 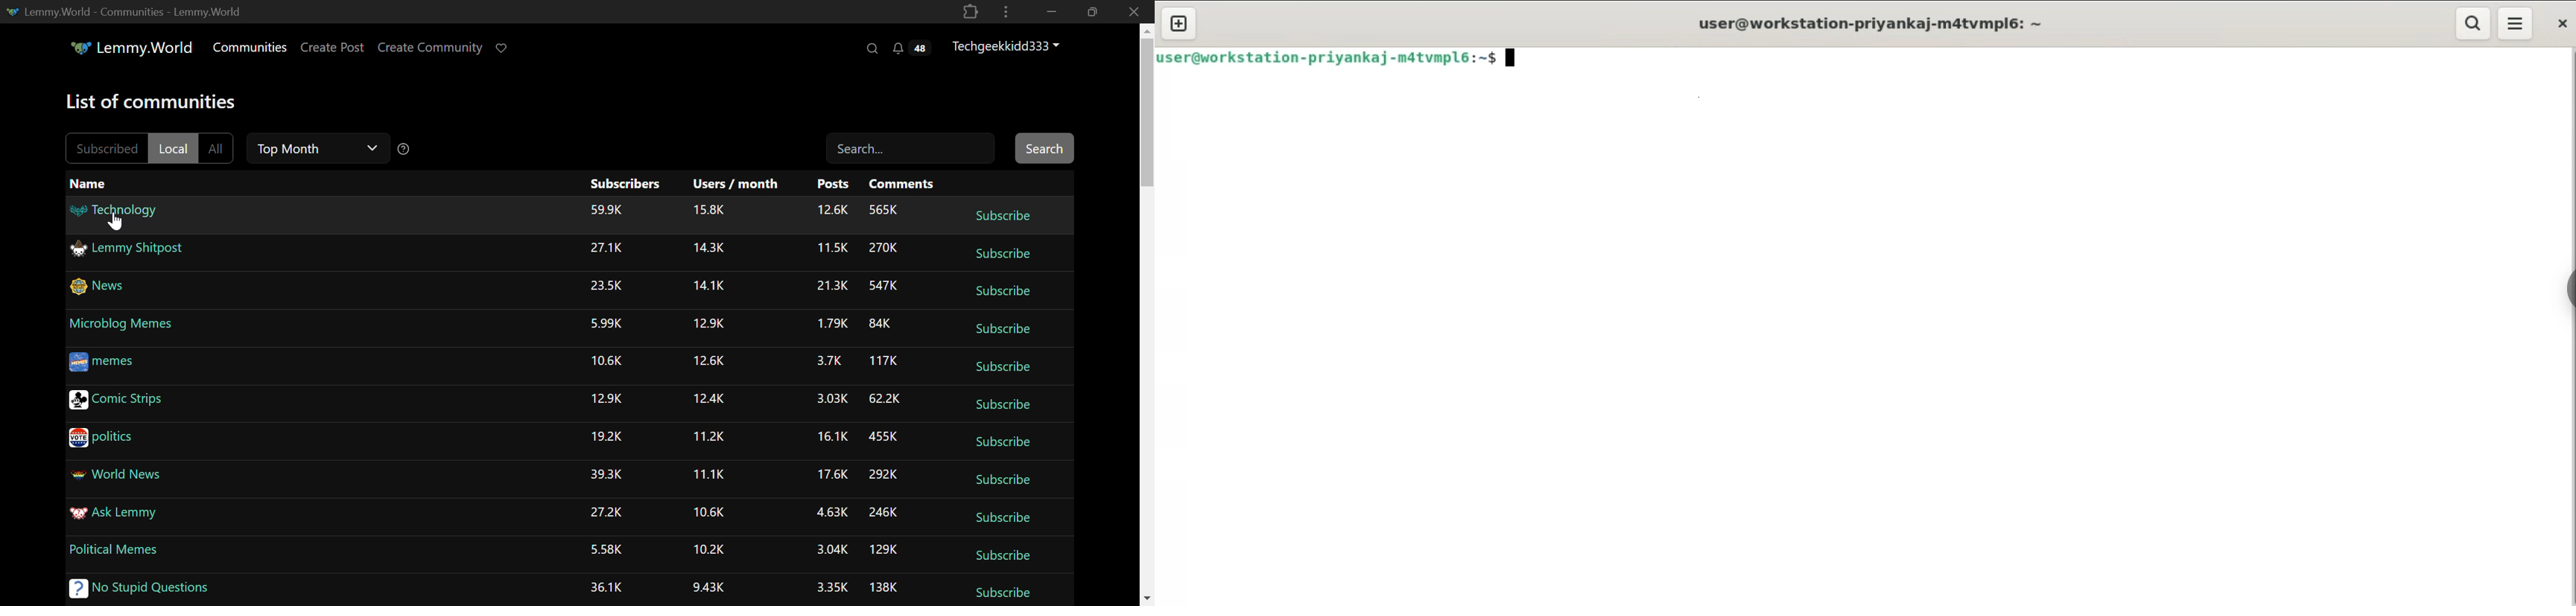 I want to click on 12.9K, so click(x=607, y=400).